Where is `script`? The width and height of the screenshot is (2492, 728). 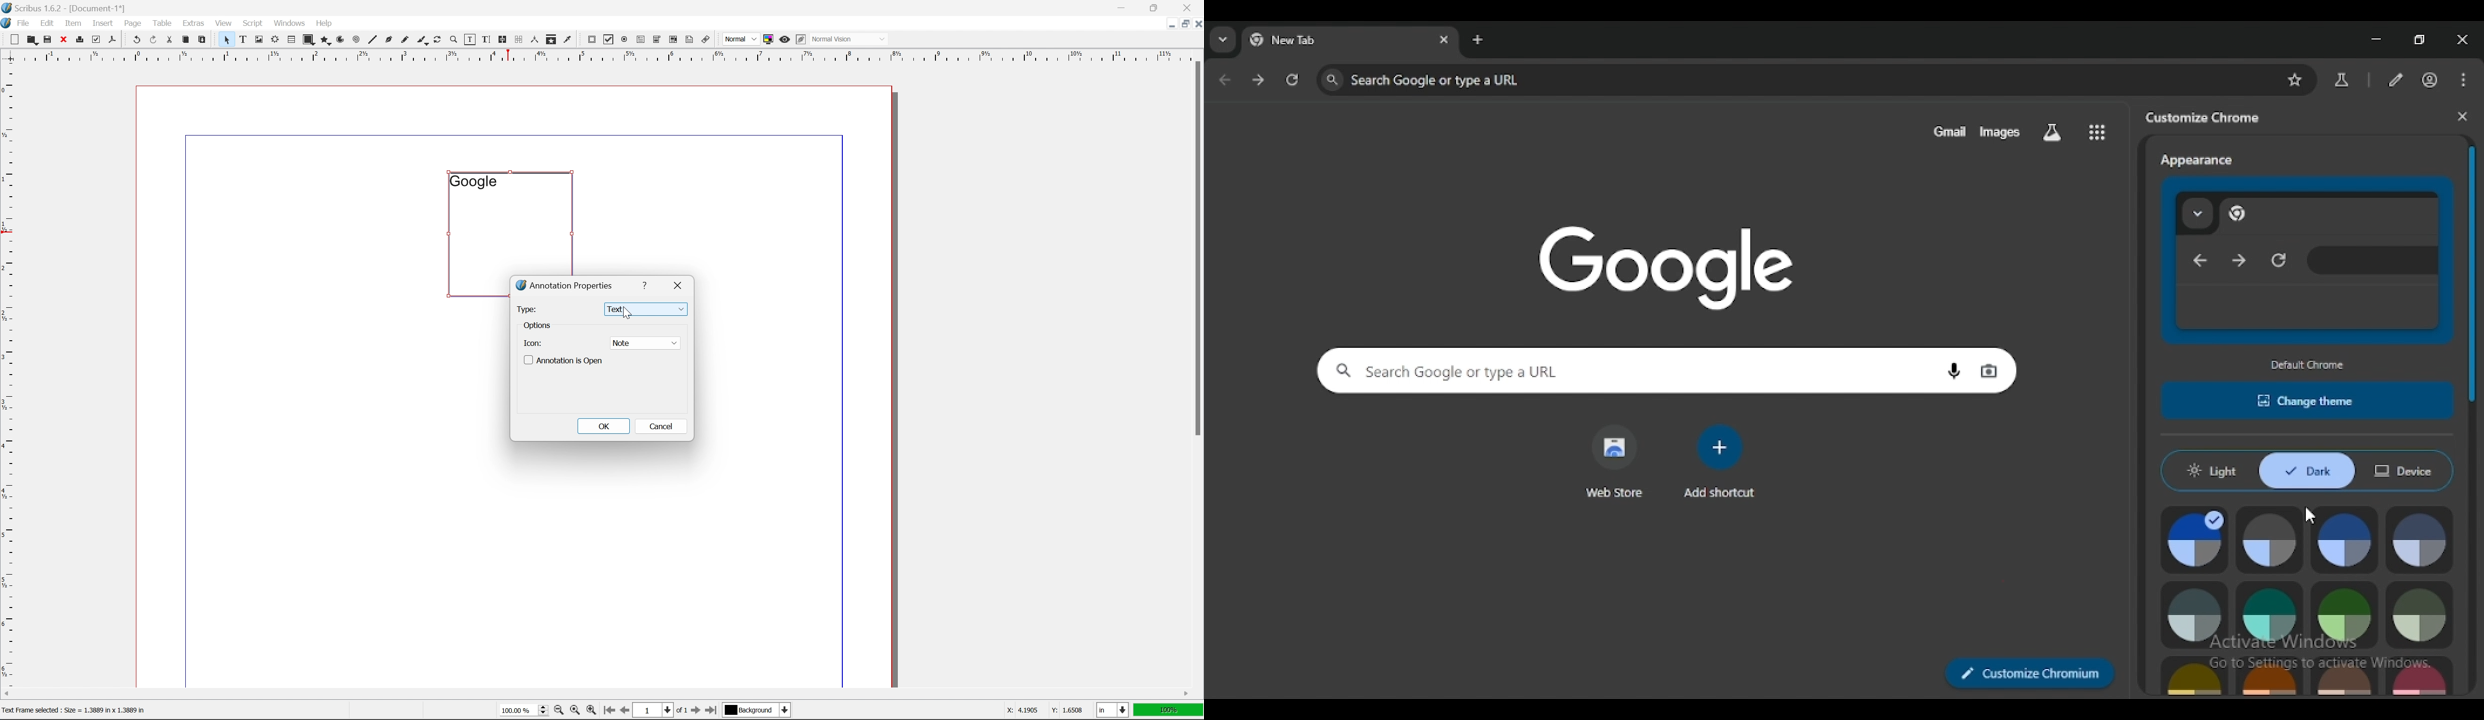 script is located at coordinates (253, 23).